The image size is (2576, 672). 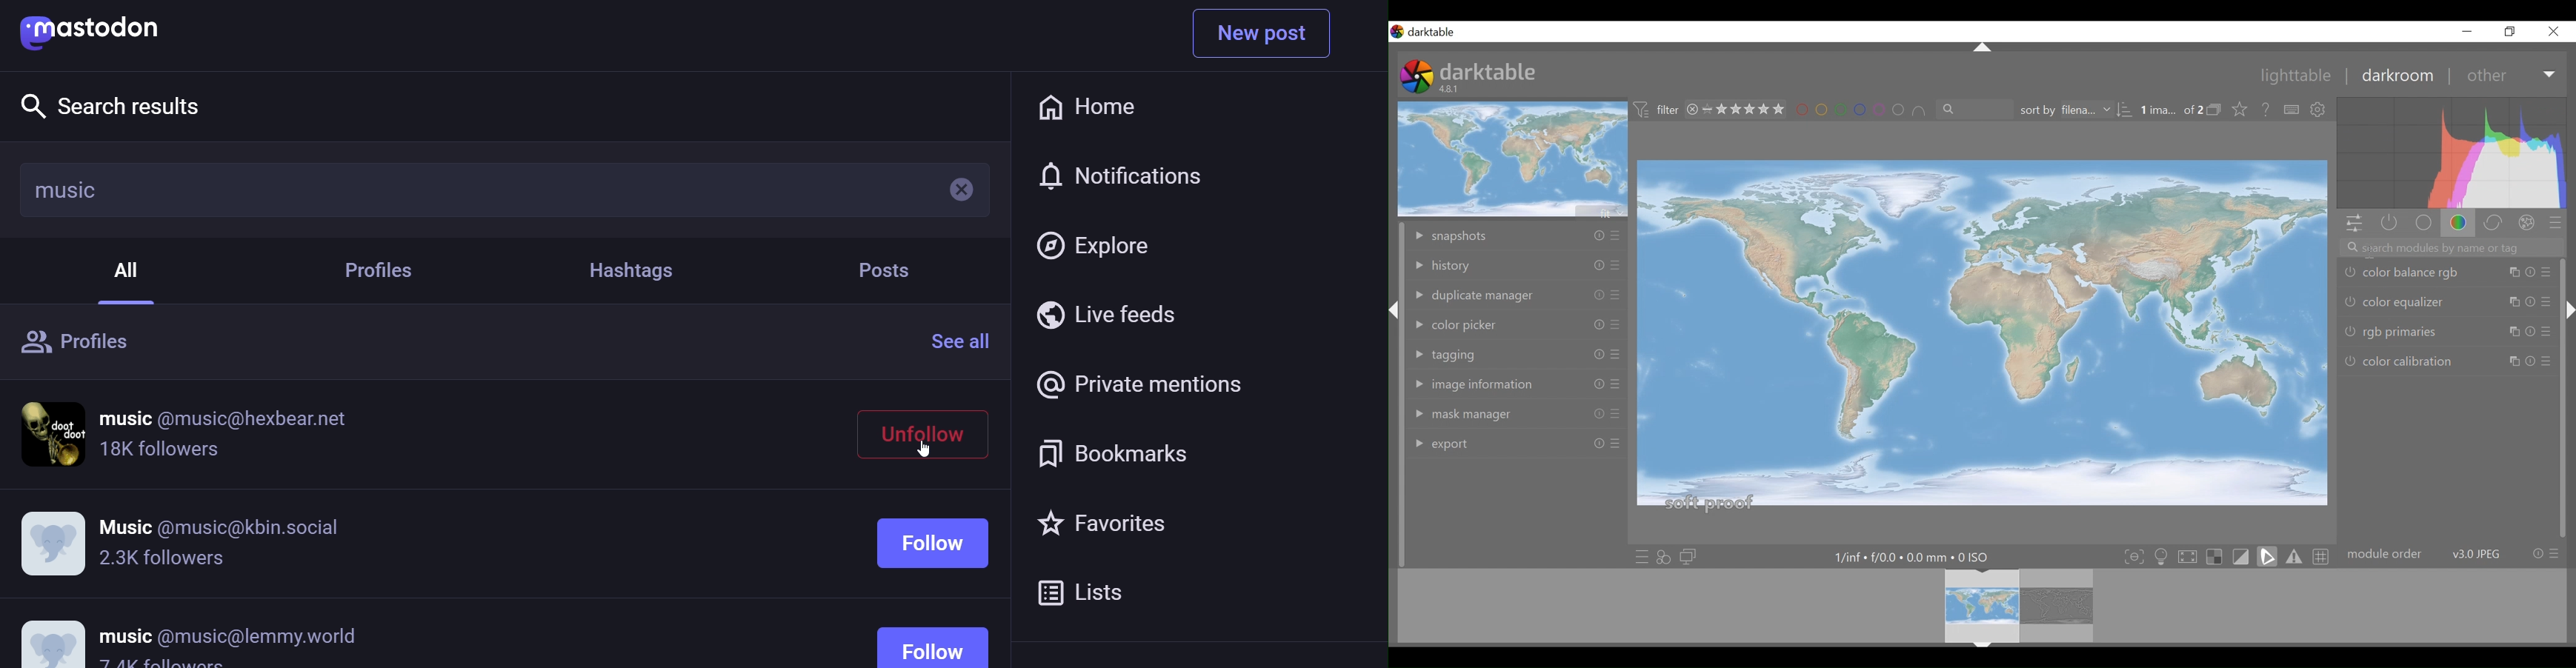 I want to click on music, so click(x=67, y=190).